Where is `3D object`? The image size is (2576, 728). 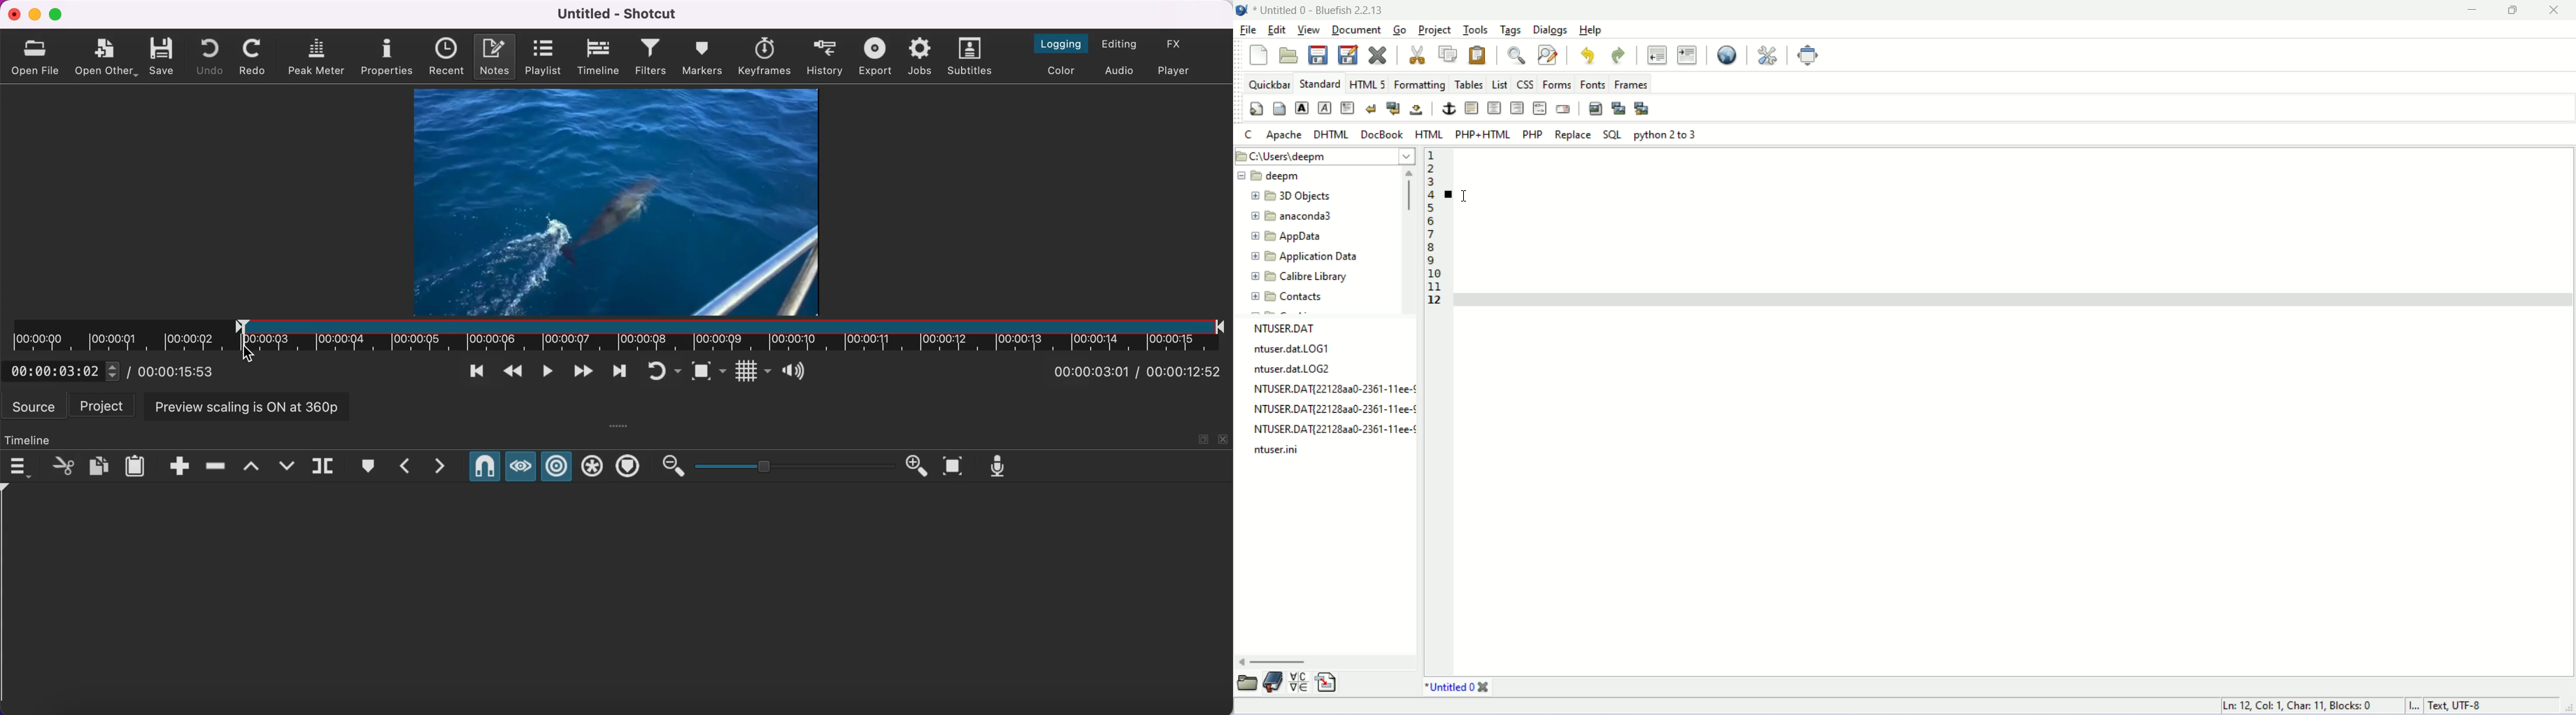 3D object is located at coordinates (1290, 195).